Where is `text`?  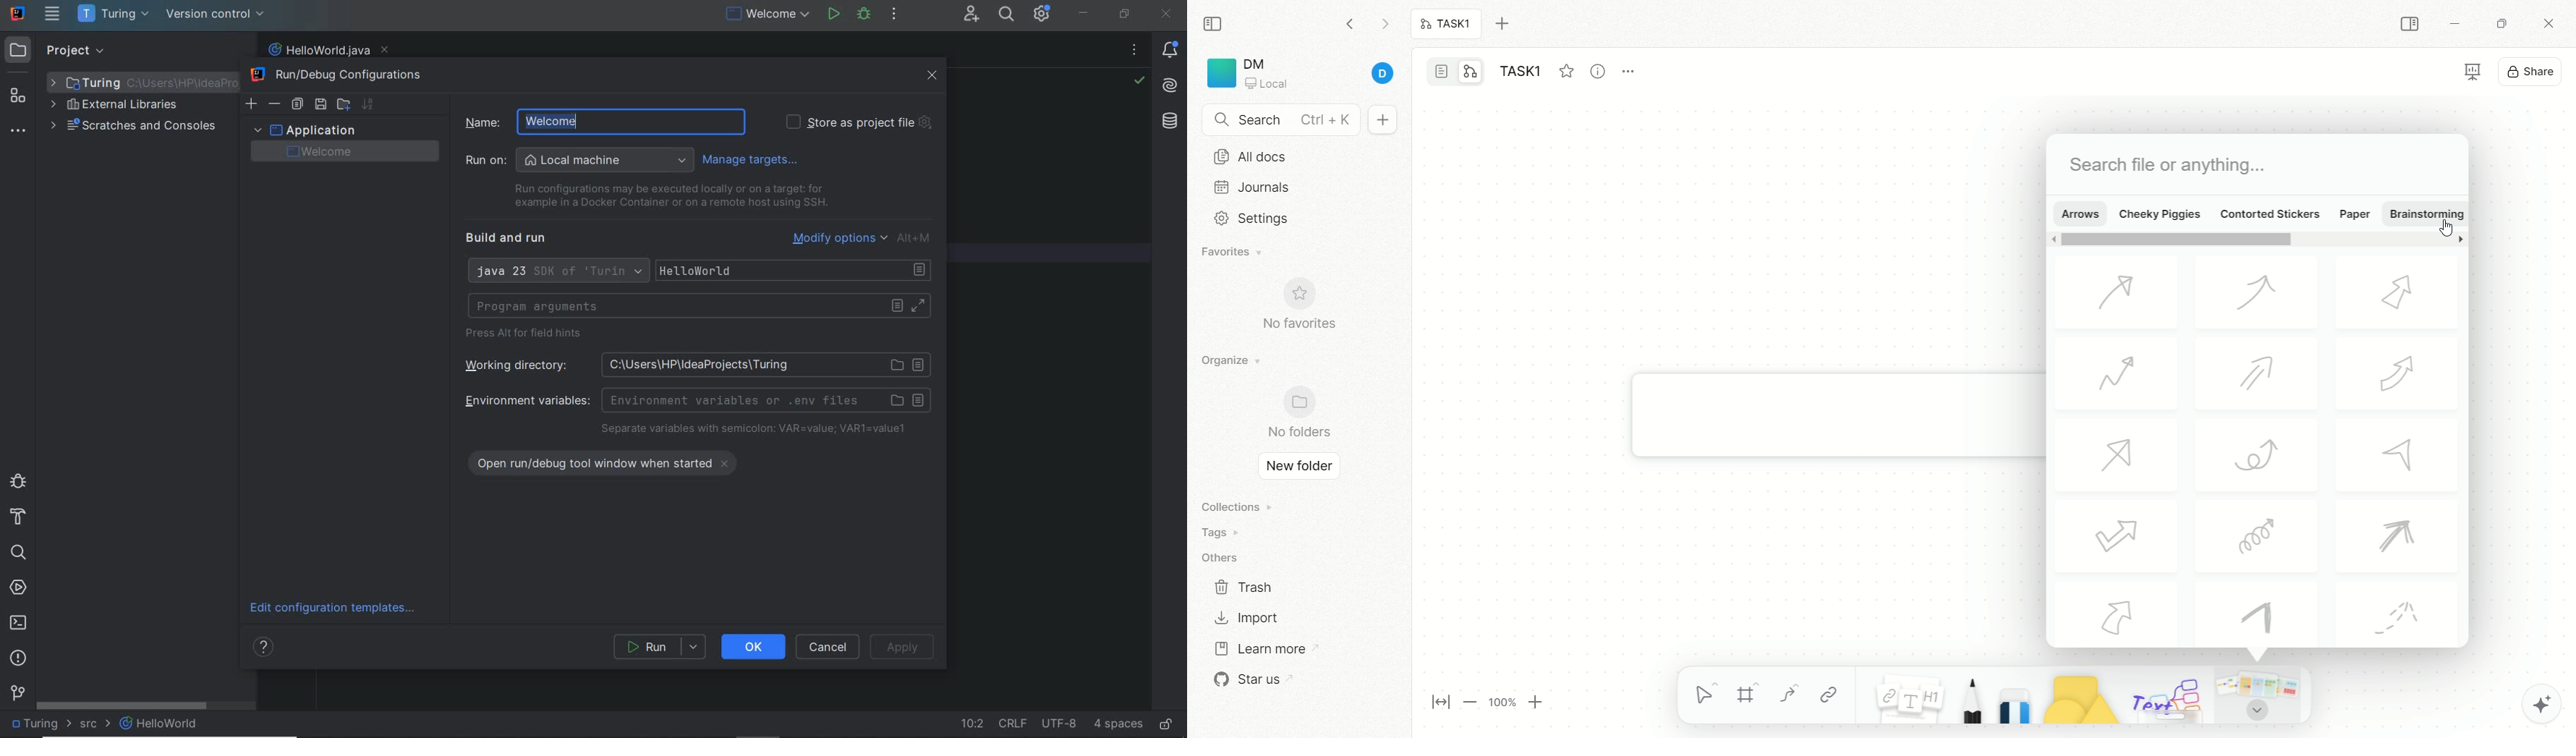
text is located at coordinates (2165, 697).